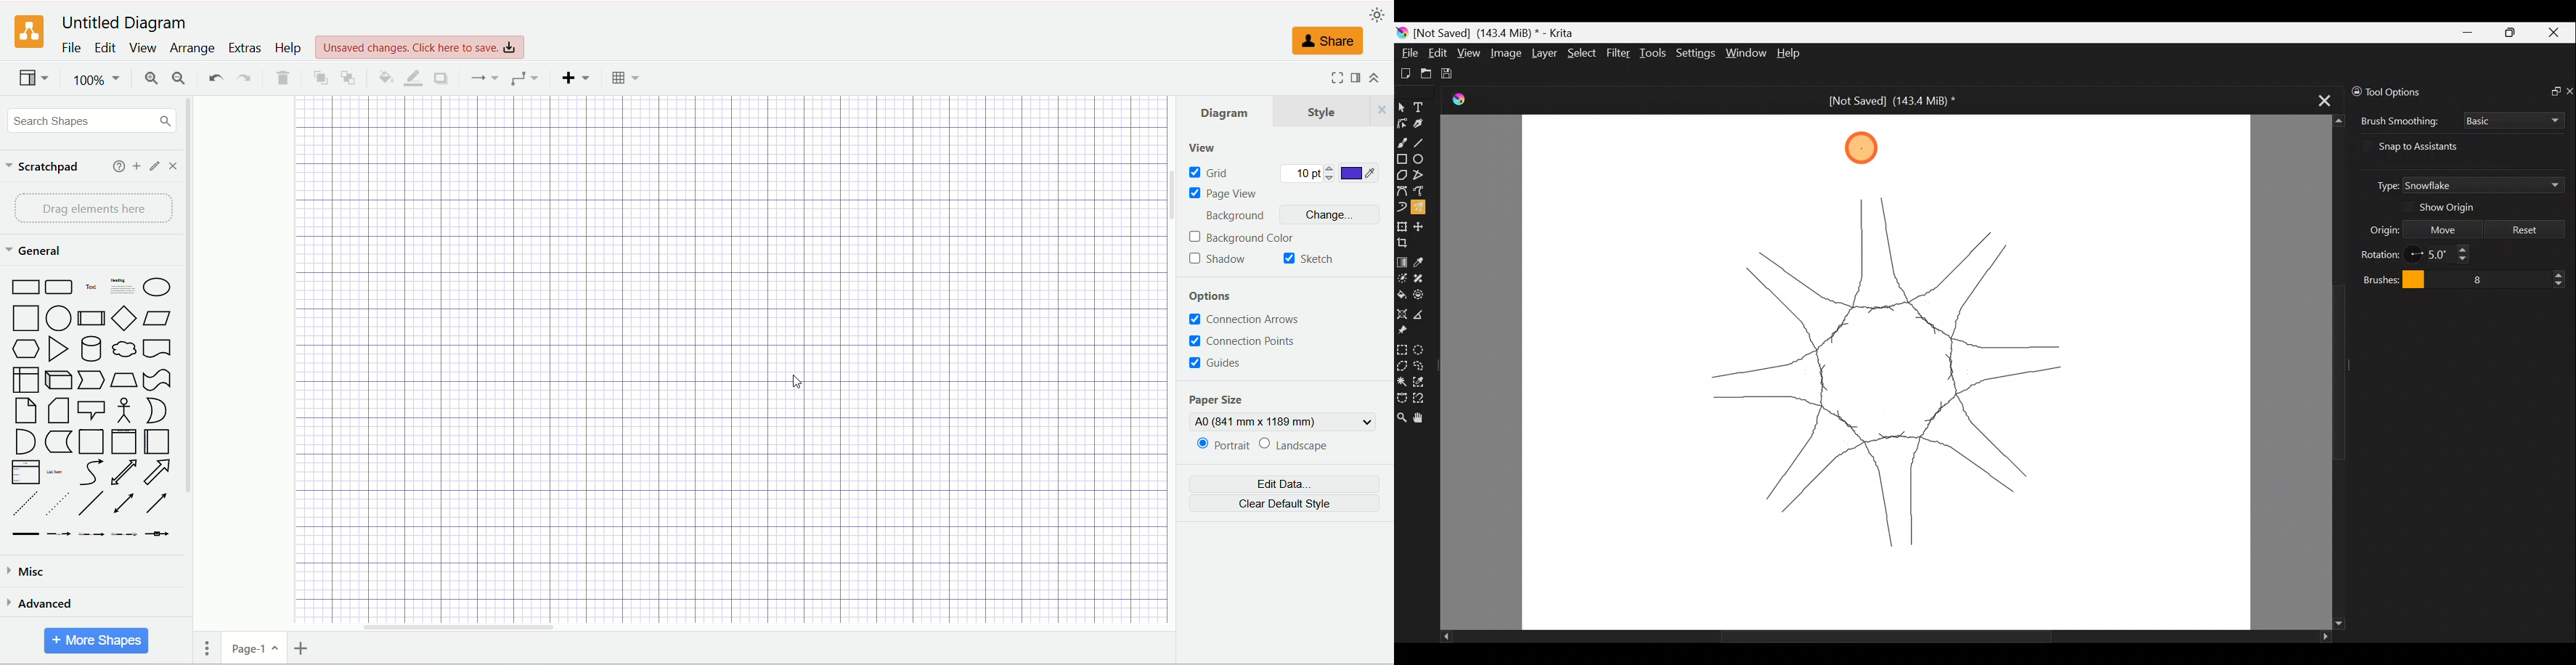  I want to click on page view, so click(1227, 194).